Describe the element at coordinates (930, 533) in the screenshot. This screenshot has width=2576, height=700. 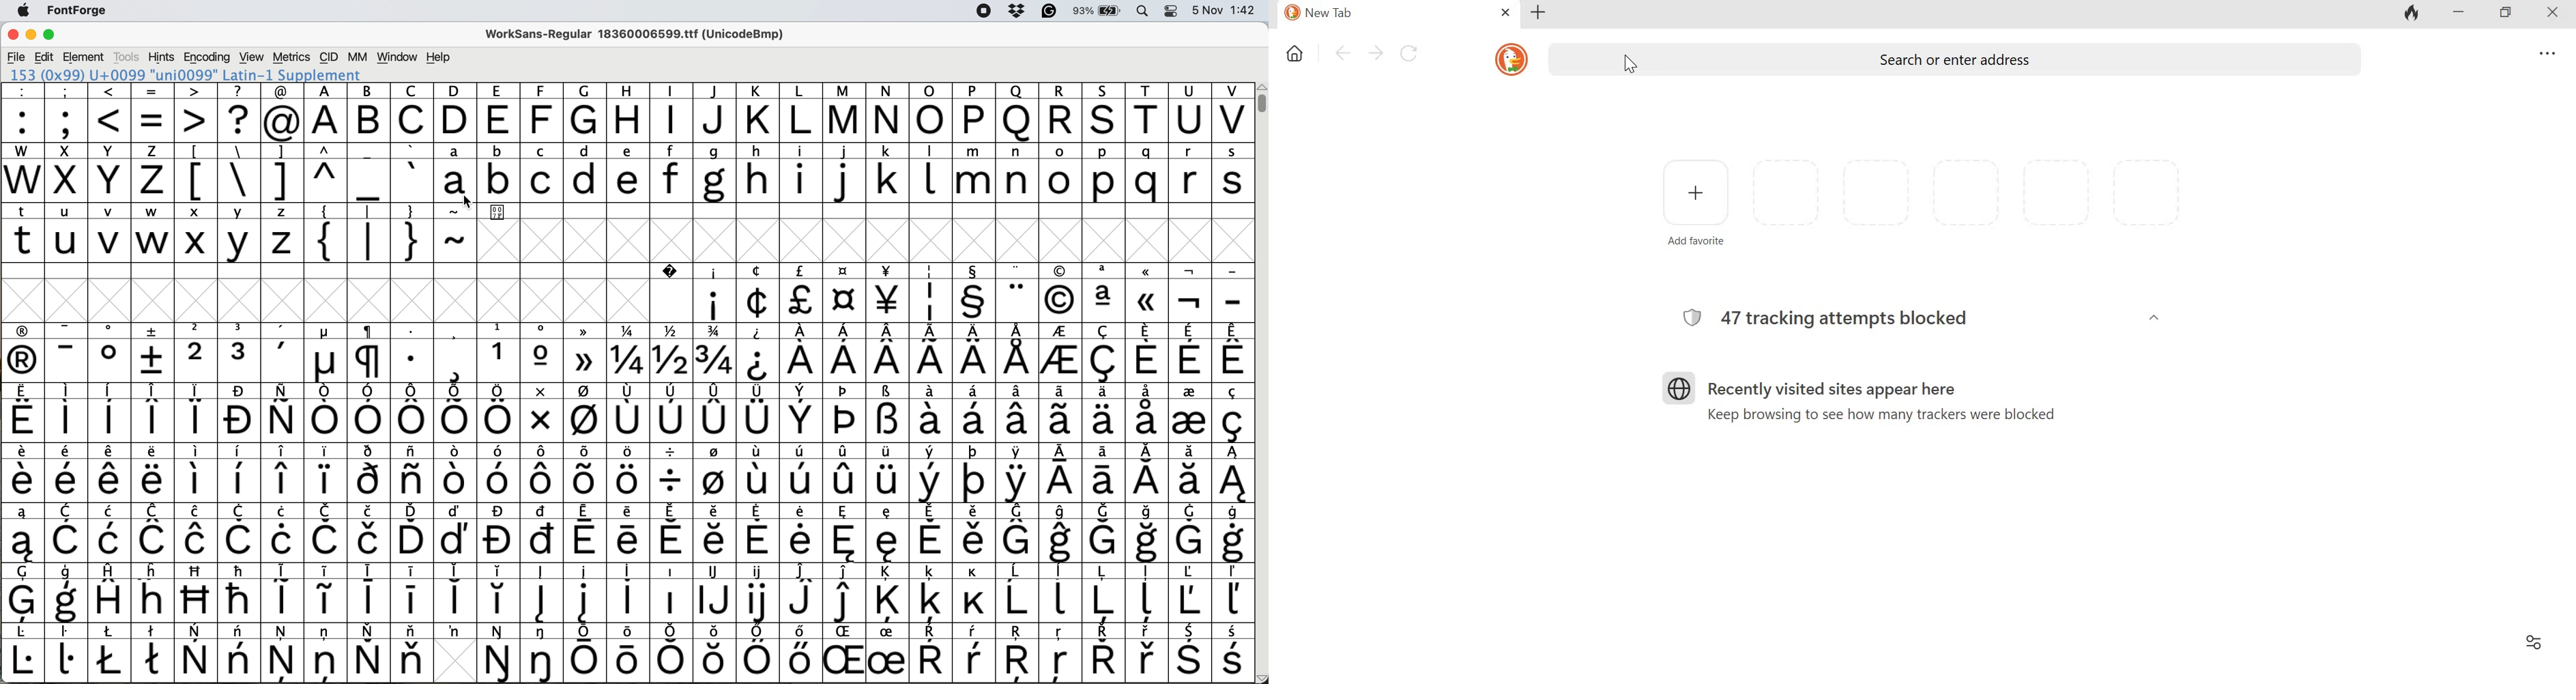
I see `symbol` at that location.